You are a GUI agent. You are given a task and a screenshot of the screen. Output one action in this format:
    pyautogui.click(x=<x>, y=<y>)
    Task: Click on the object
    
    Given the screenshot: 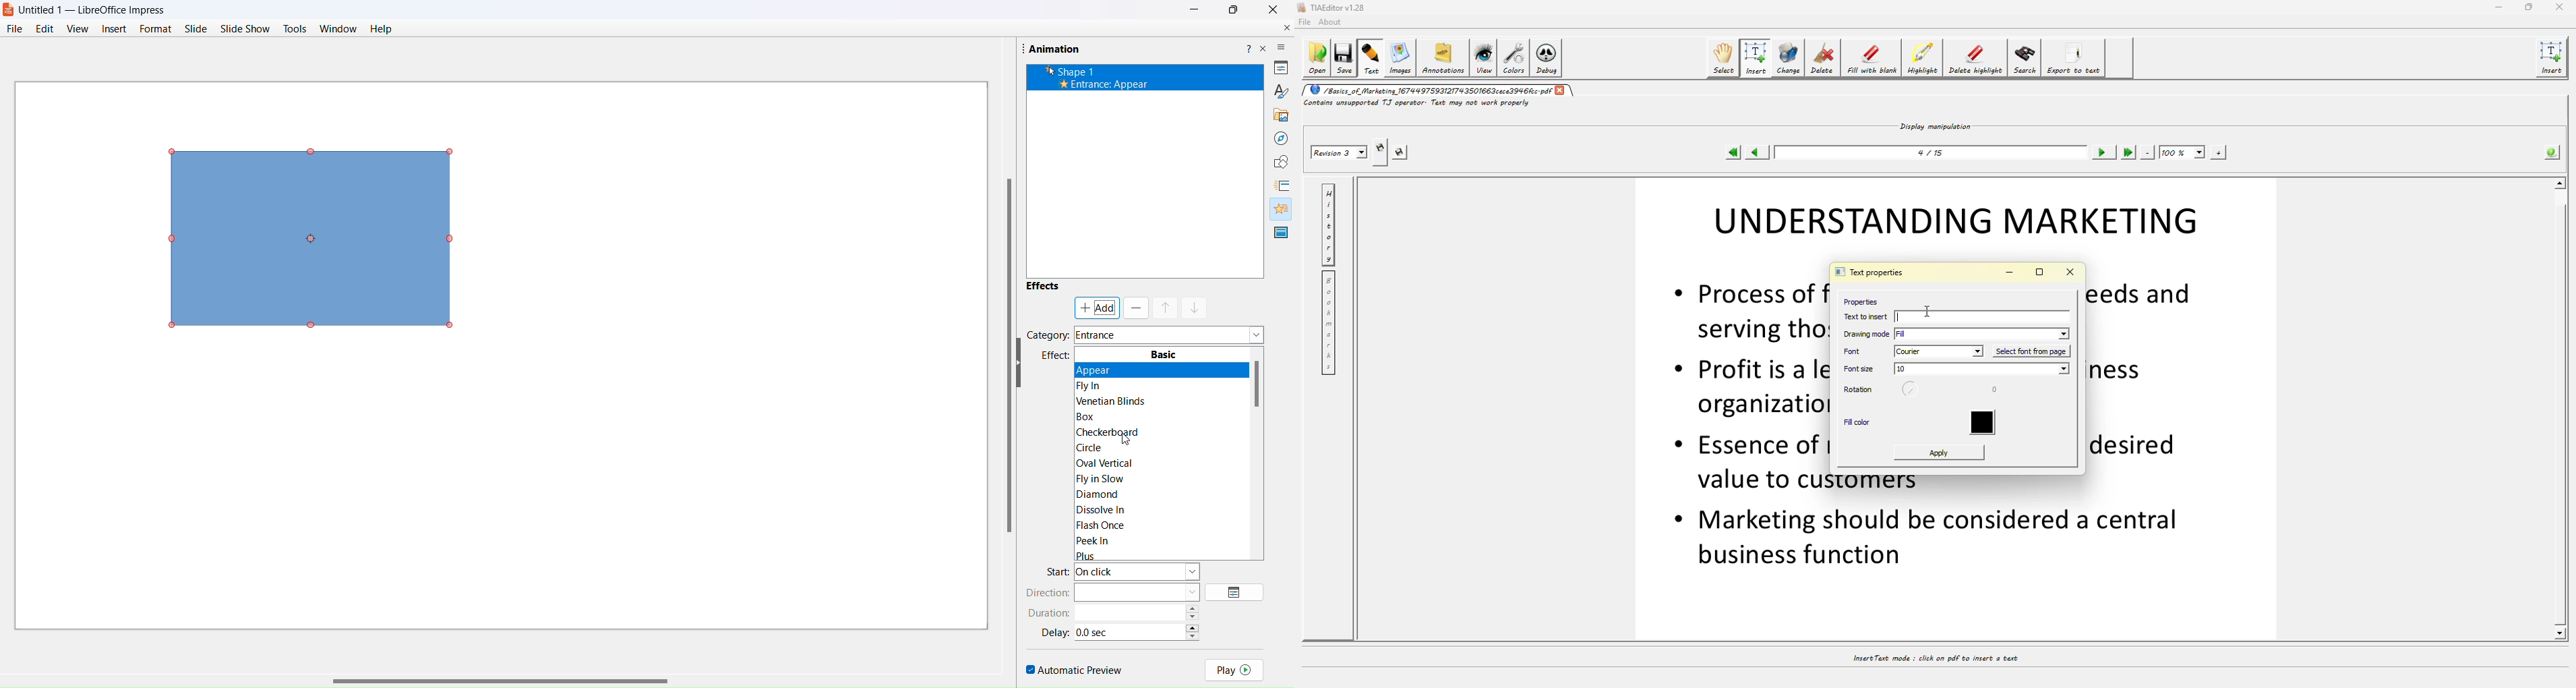 What is the action you would take?
    pyautogui.click(x=320, y=237)
    